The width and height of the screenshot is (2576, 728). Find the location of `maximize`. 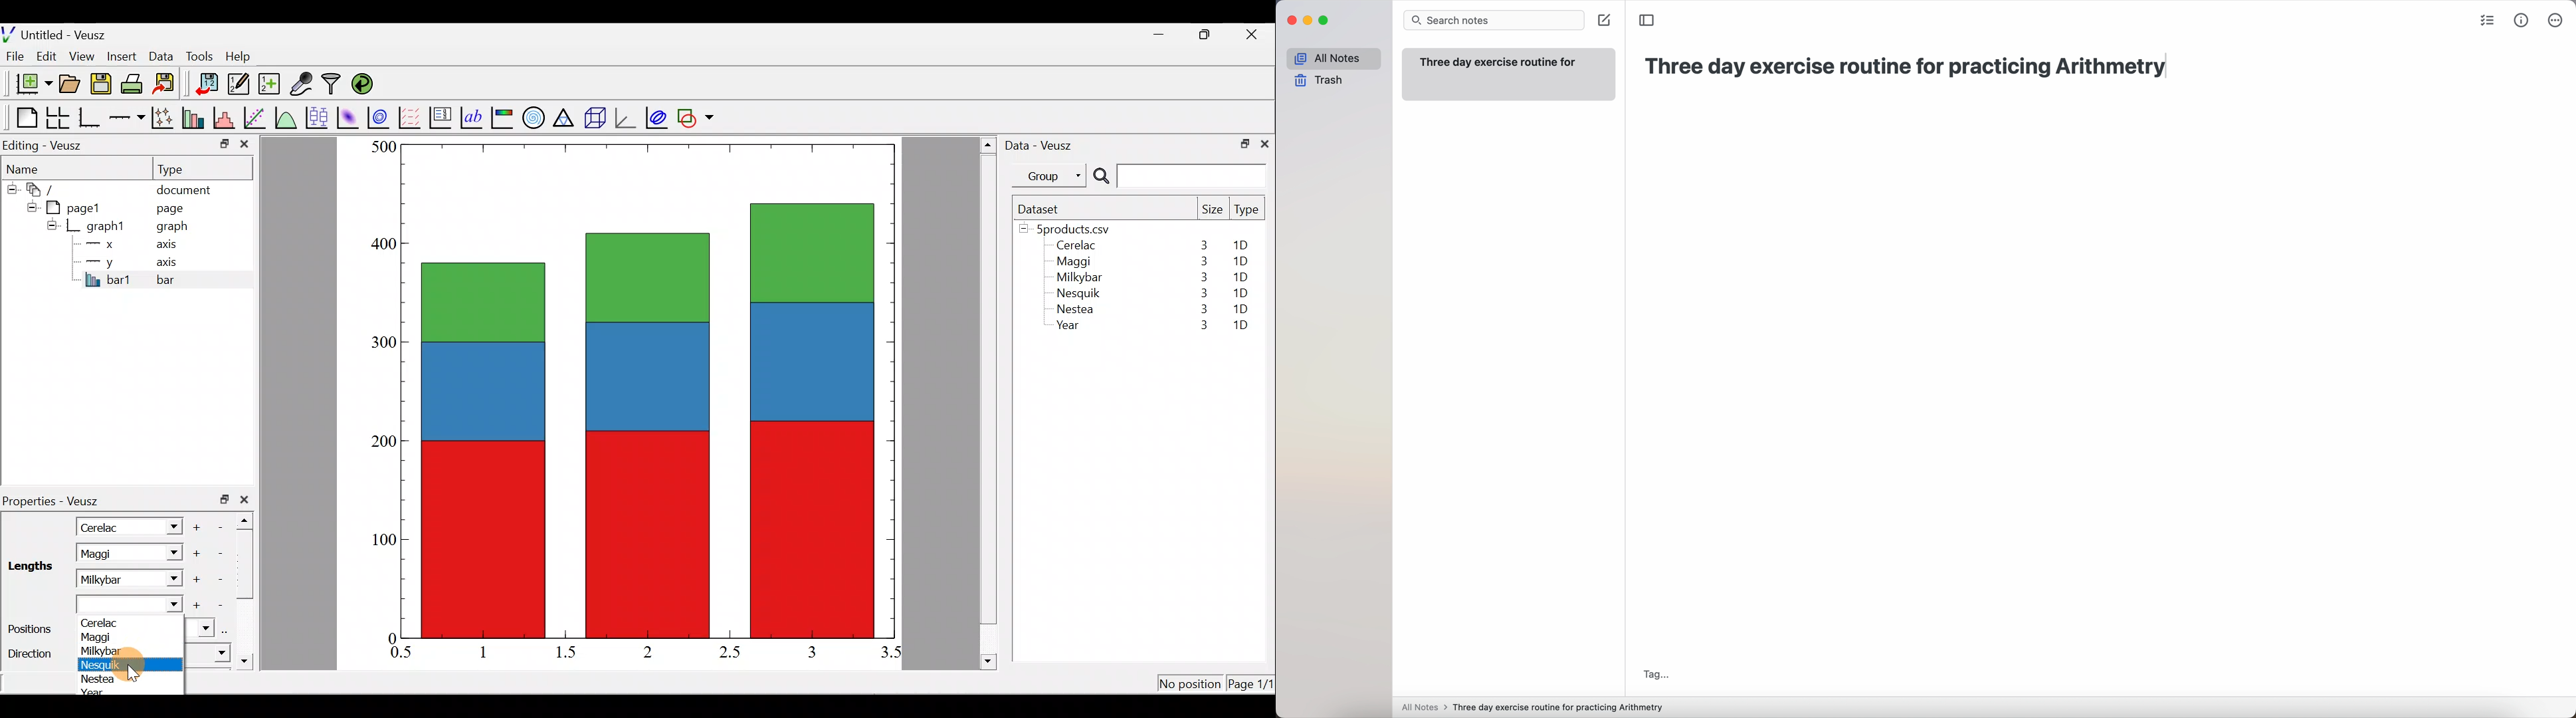

maximize is located at coordinates (1324, 20).